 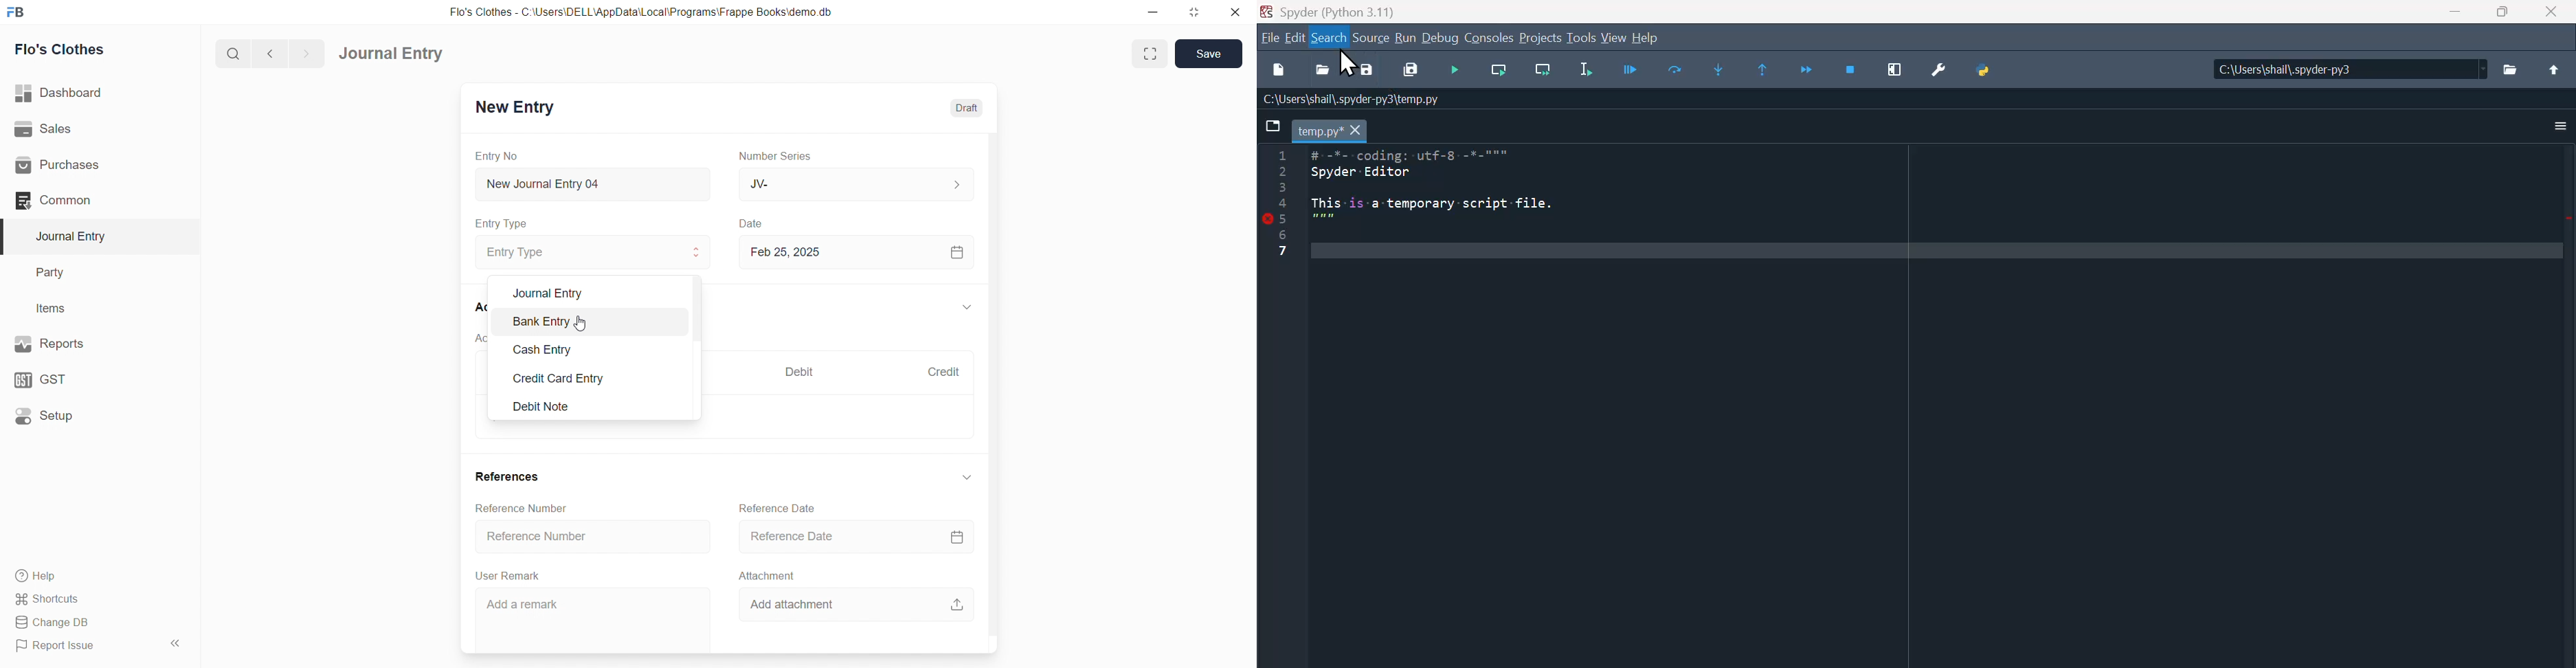 What do you see at coordinates (236, 52) in the screenshot?
I see `search` at bounding box center [236, 52].